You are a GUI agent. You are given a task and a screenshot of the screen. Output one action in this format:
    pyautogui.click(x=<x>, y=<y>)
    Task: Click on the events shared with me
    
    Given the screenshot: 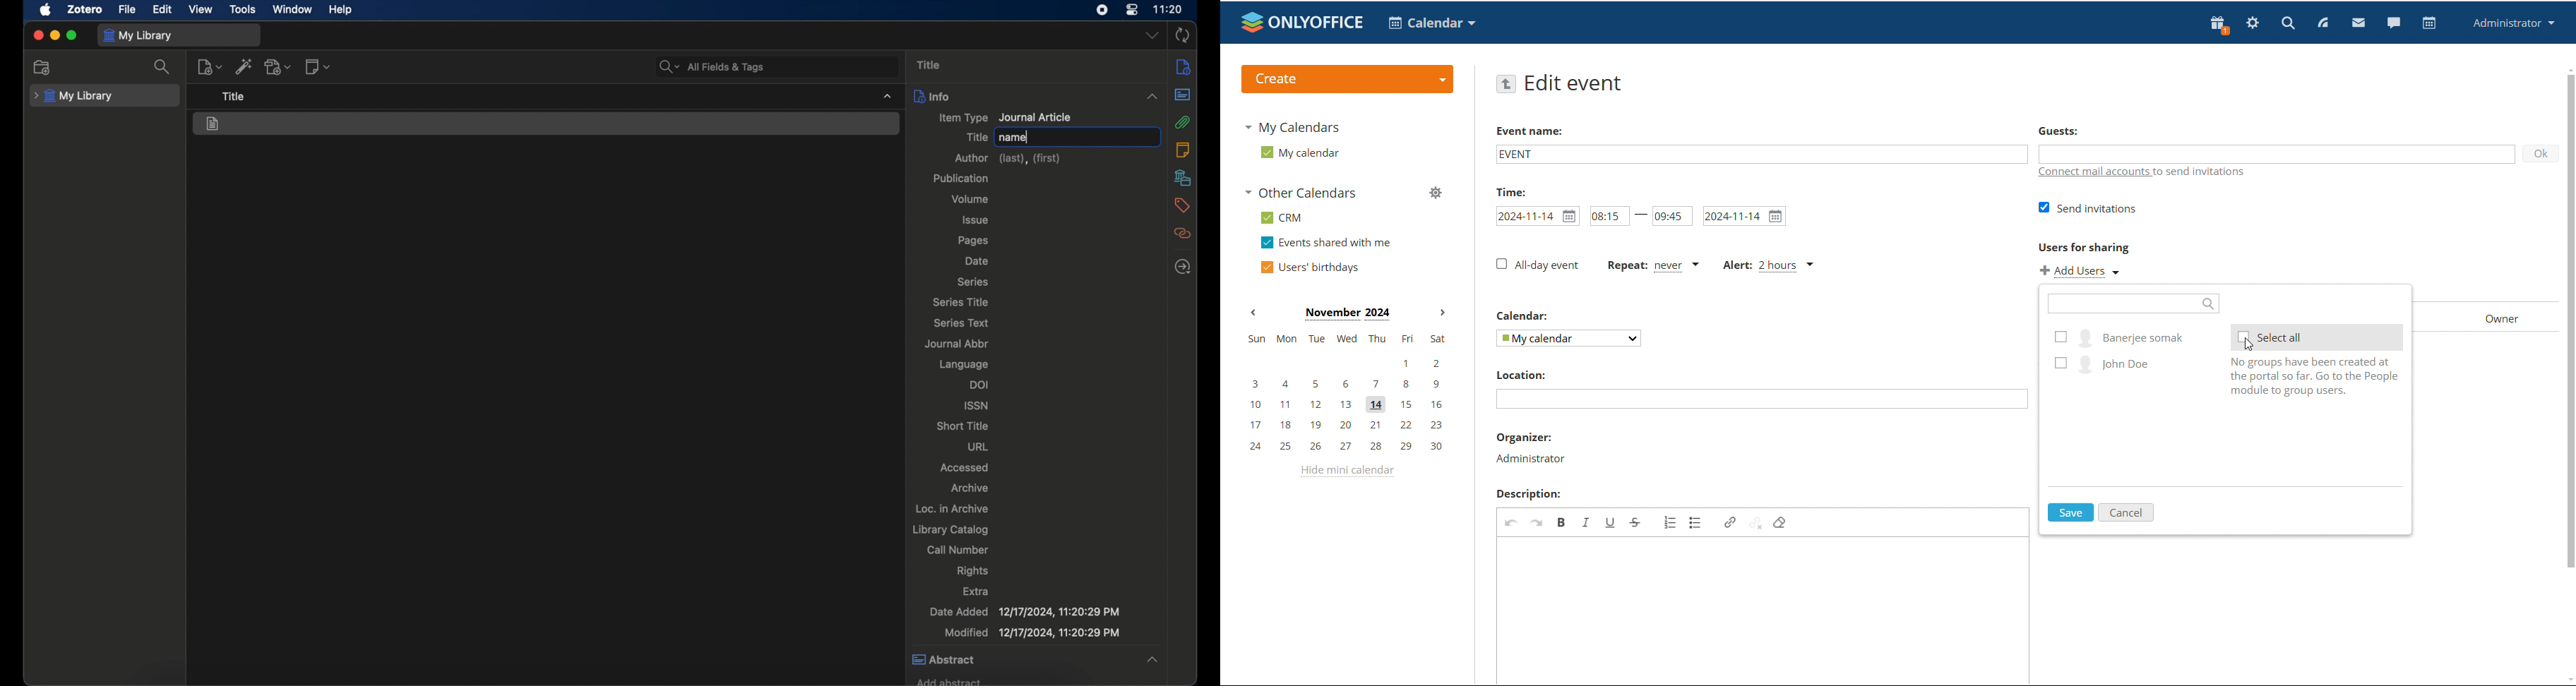 What is the action you would take?
    pyautogui.click(x=1326, y=243)
    